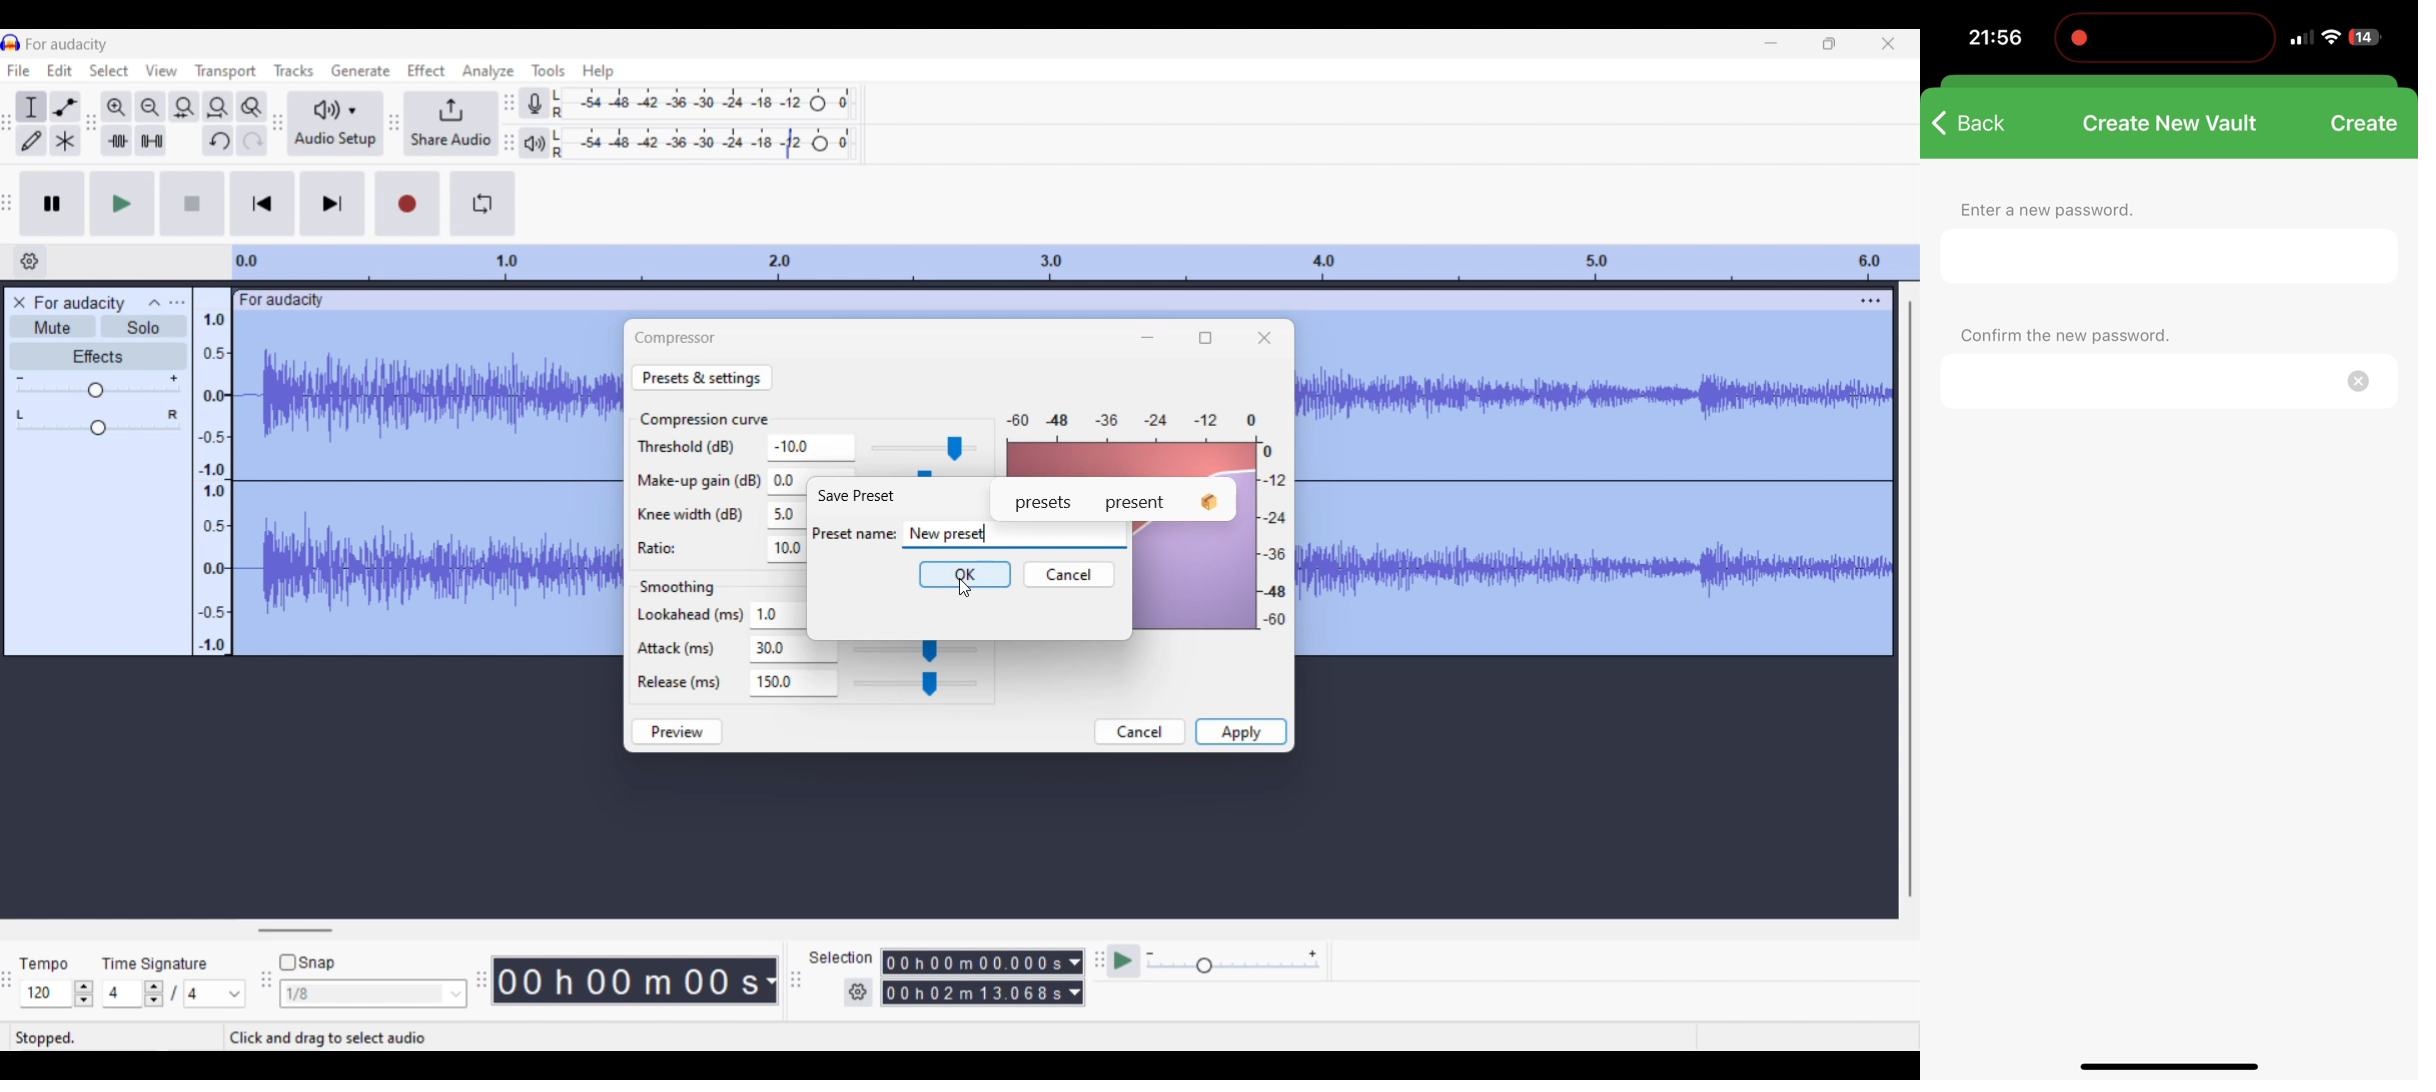  What do you see at coordinates (1147, 337) in the screenshot?
I see `Minimize` at bounding box center [1147, 337].